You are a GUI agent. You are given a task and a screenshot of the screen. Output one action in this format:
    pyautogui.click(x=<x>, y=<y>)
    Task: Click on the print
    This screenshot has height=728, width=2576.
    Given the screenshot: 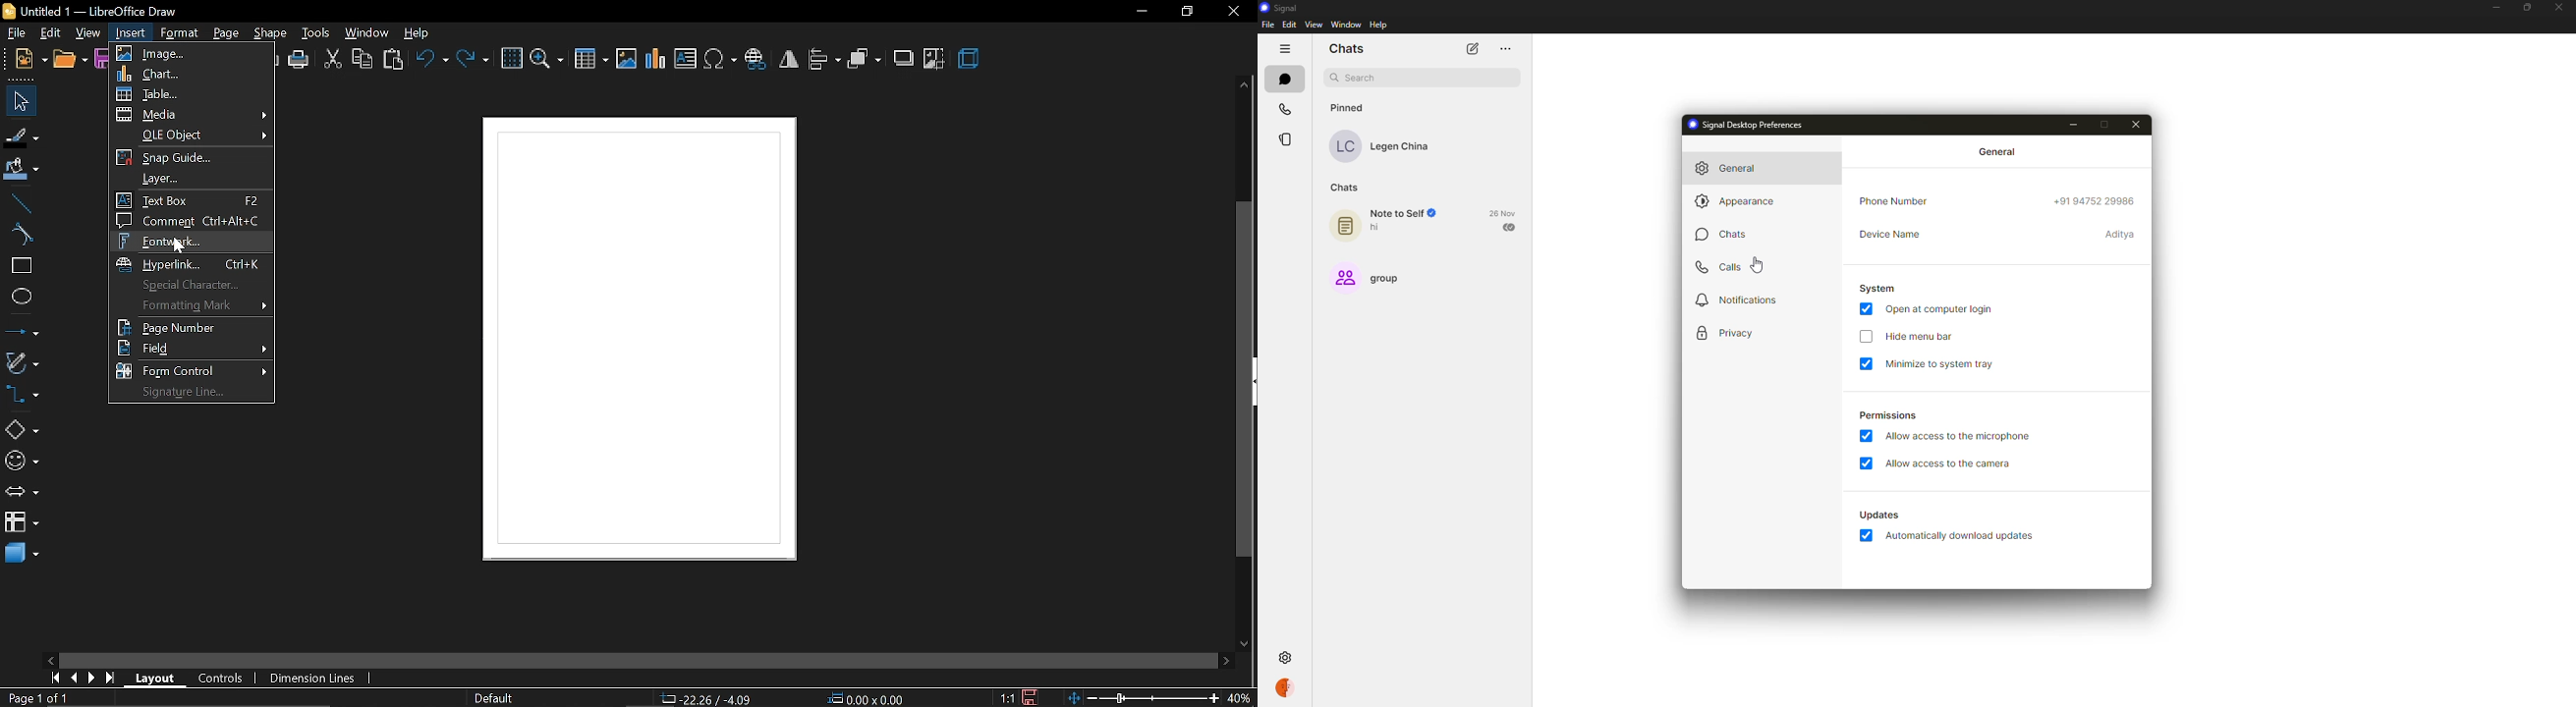 What is the action you would take?
    pyautogui.click(x=299, y=59)
    